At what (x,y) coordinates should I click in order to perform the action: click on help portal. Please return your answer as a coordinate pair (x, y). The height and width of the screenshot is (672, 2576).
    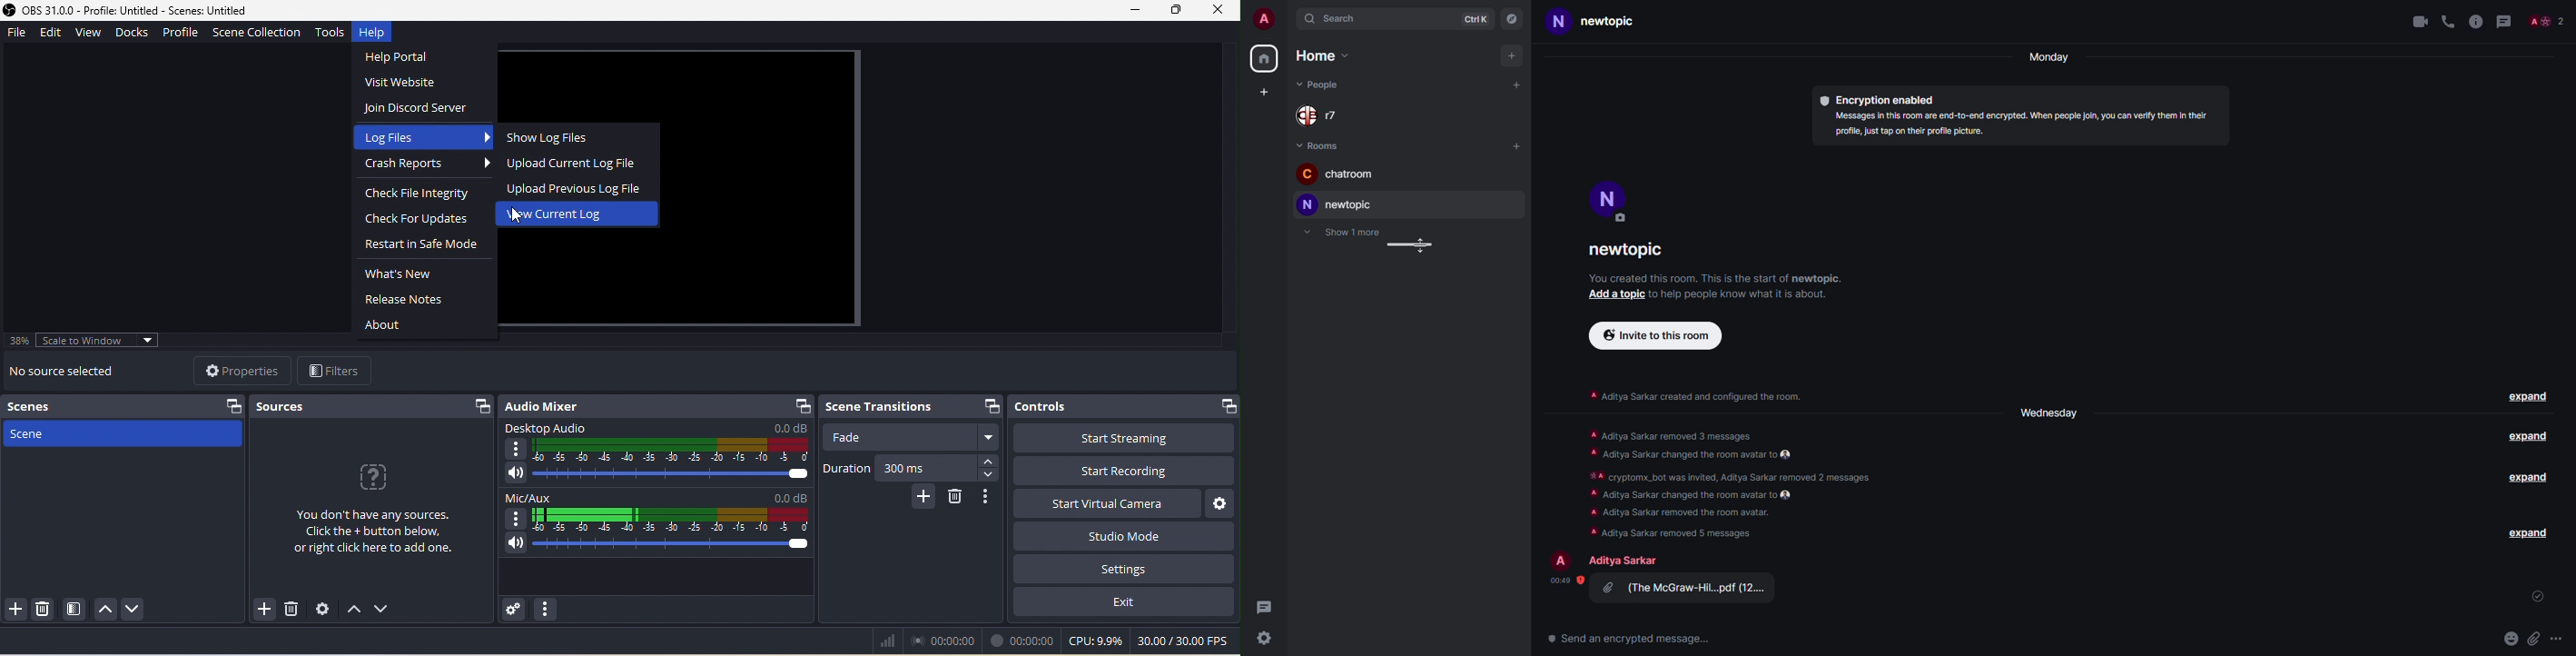
    Looking at the image, I should click on (407, 57).